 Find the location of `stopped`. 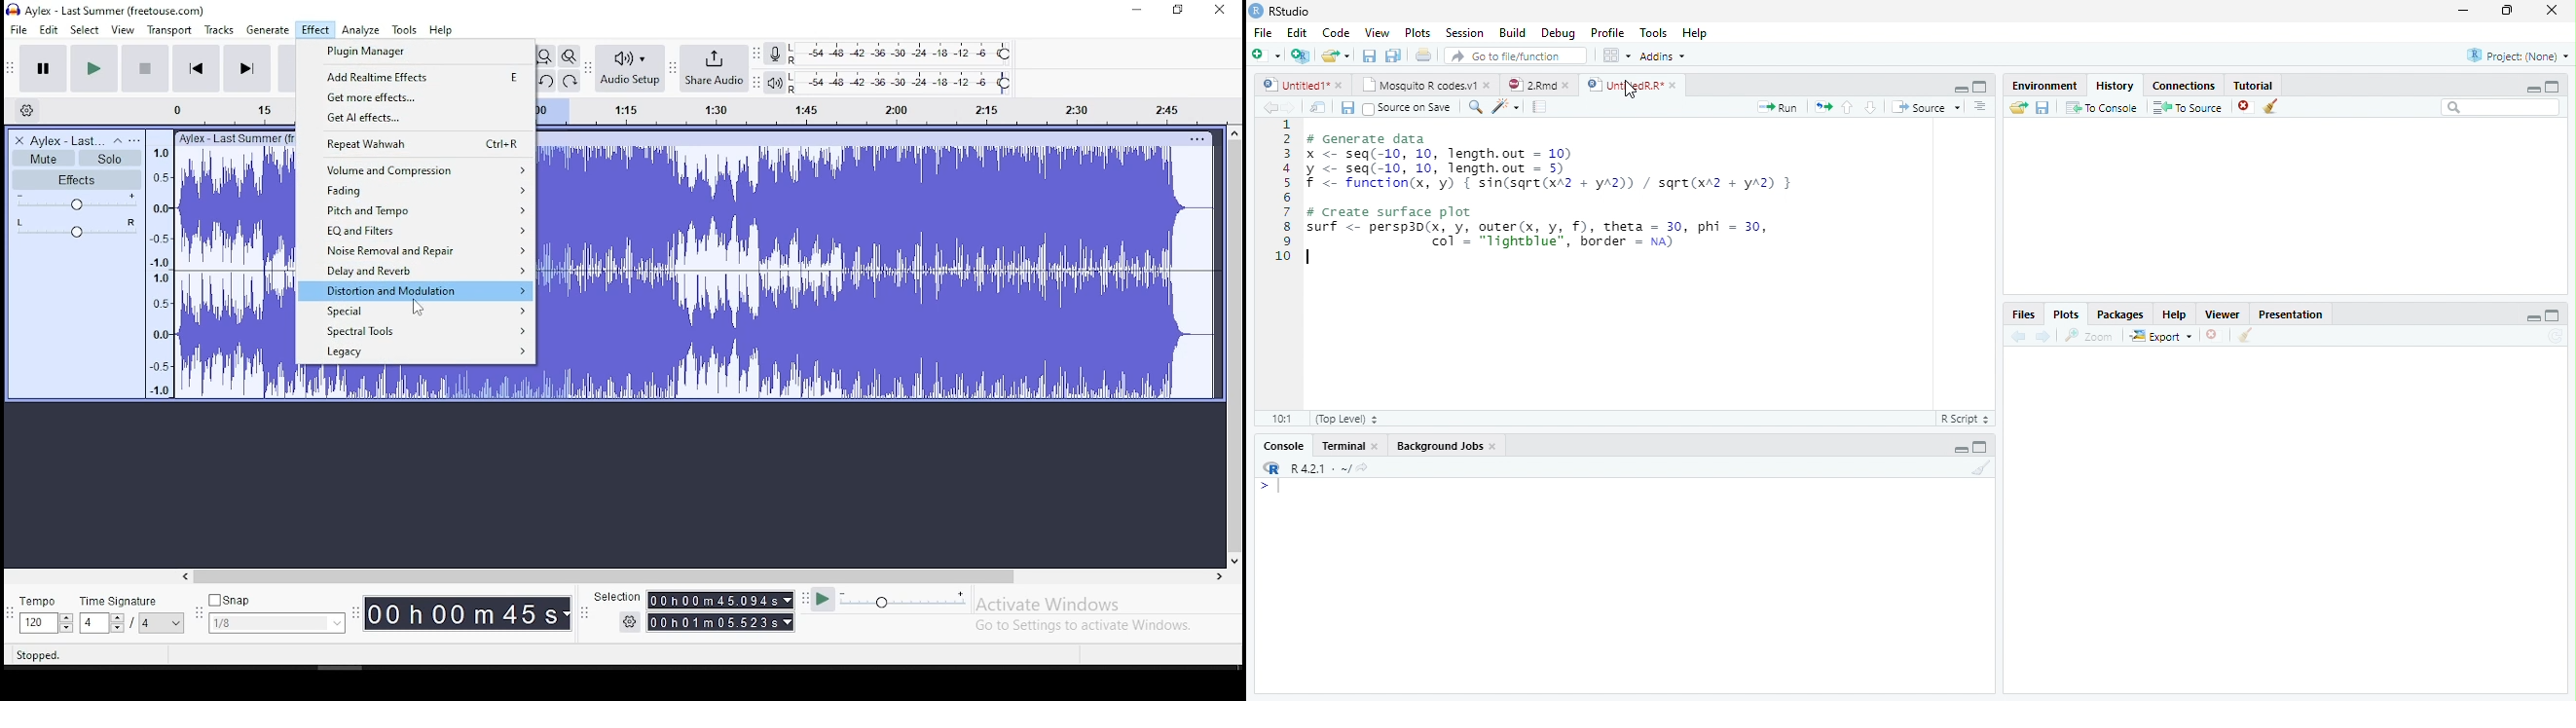

stopped is located at coordinates (37, 656).